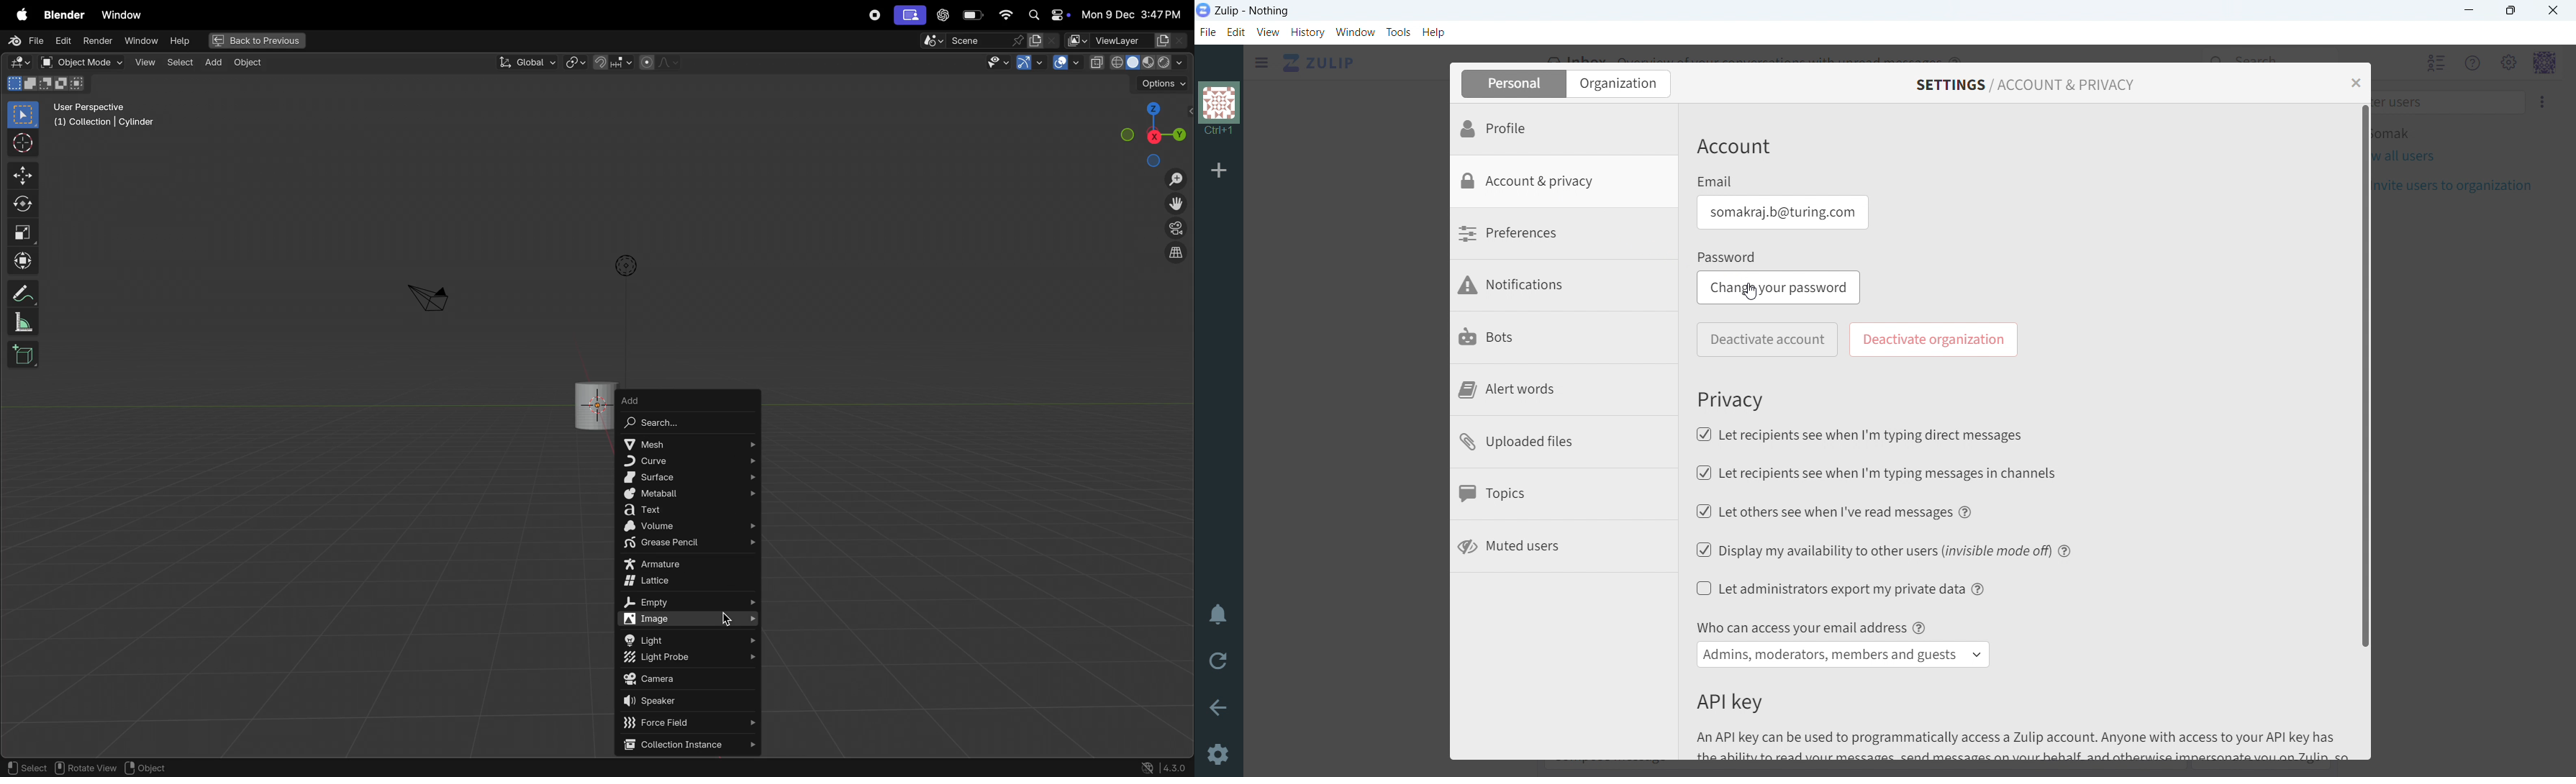  What do you see at coordinates (1781, 212) in the screenshot?
I see `email` at bounding box center [1781, 212].